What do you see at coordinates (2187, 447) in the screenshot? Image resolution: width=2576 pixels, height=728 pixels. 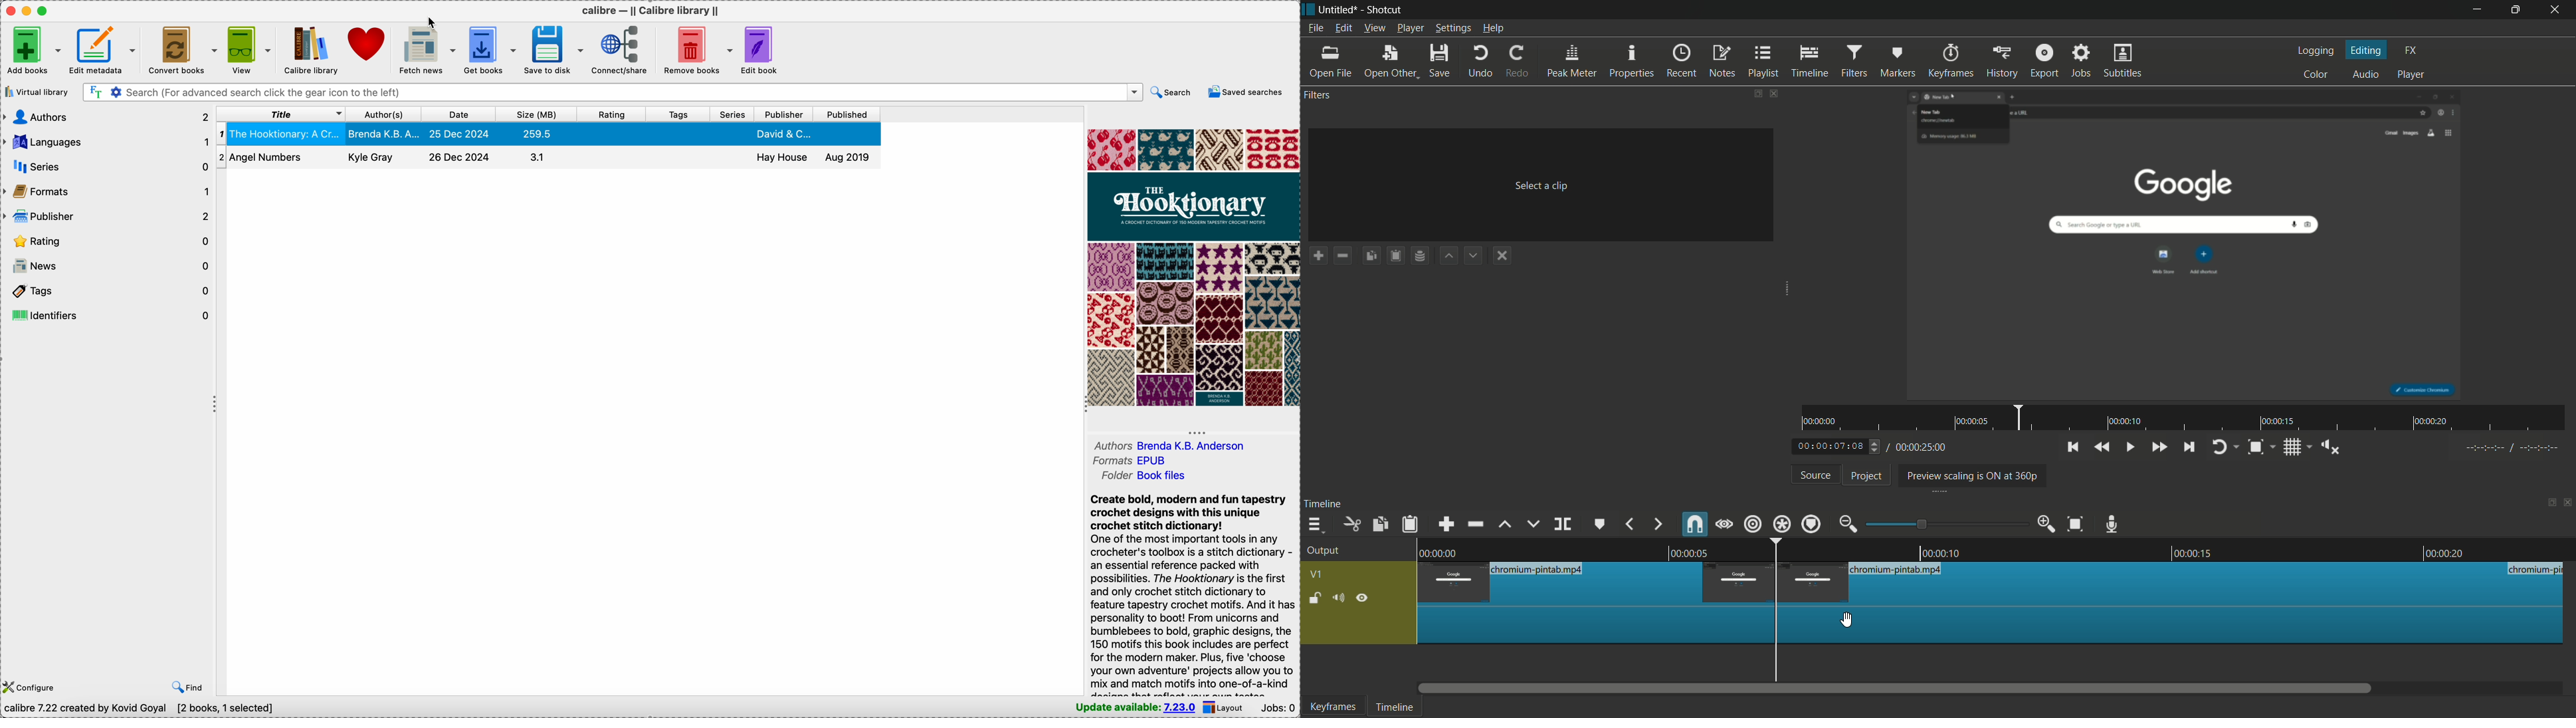 I see `skip to the next point` at bounding box center [2187, 447].